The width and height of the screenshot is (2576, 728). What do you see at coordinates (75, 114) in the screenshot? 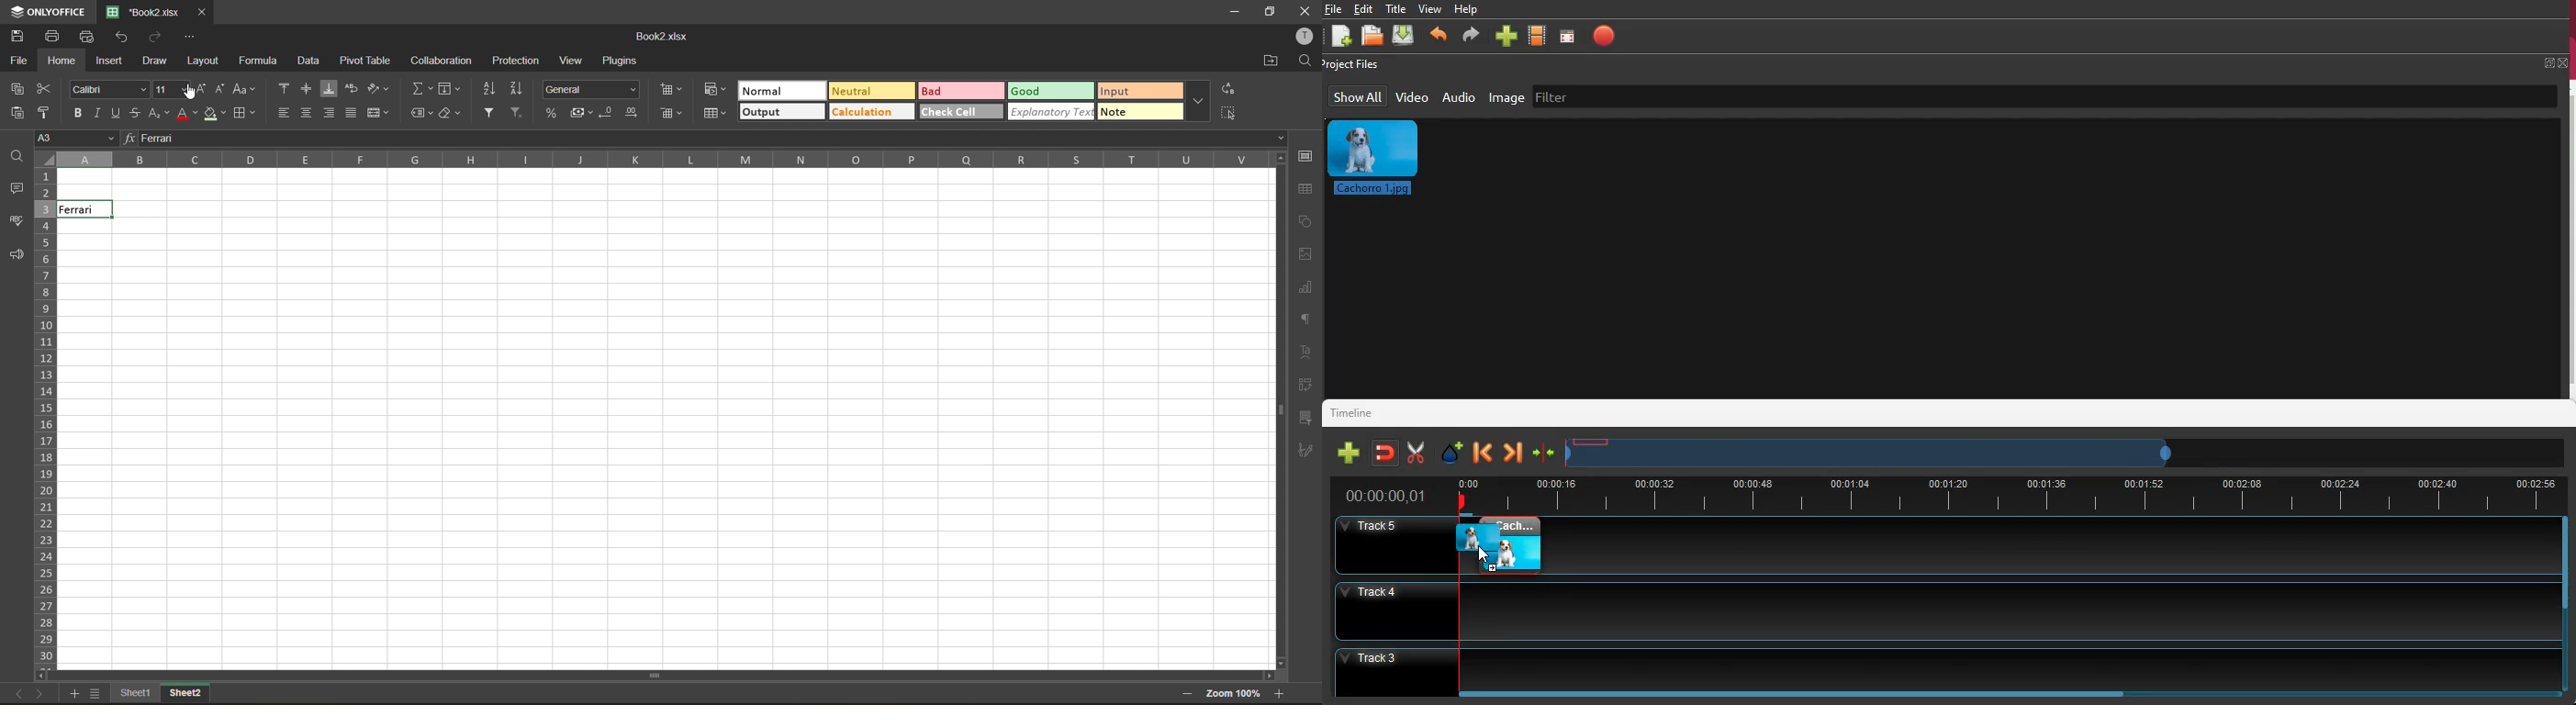
I see `bold` at bounding box center [75, 114].